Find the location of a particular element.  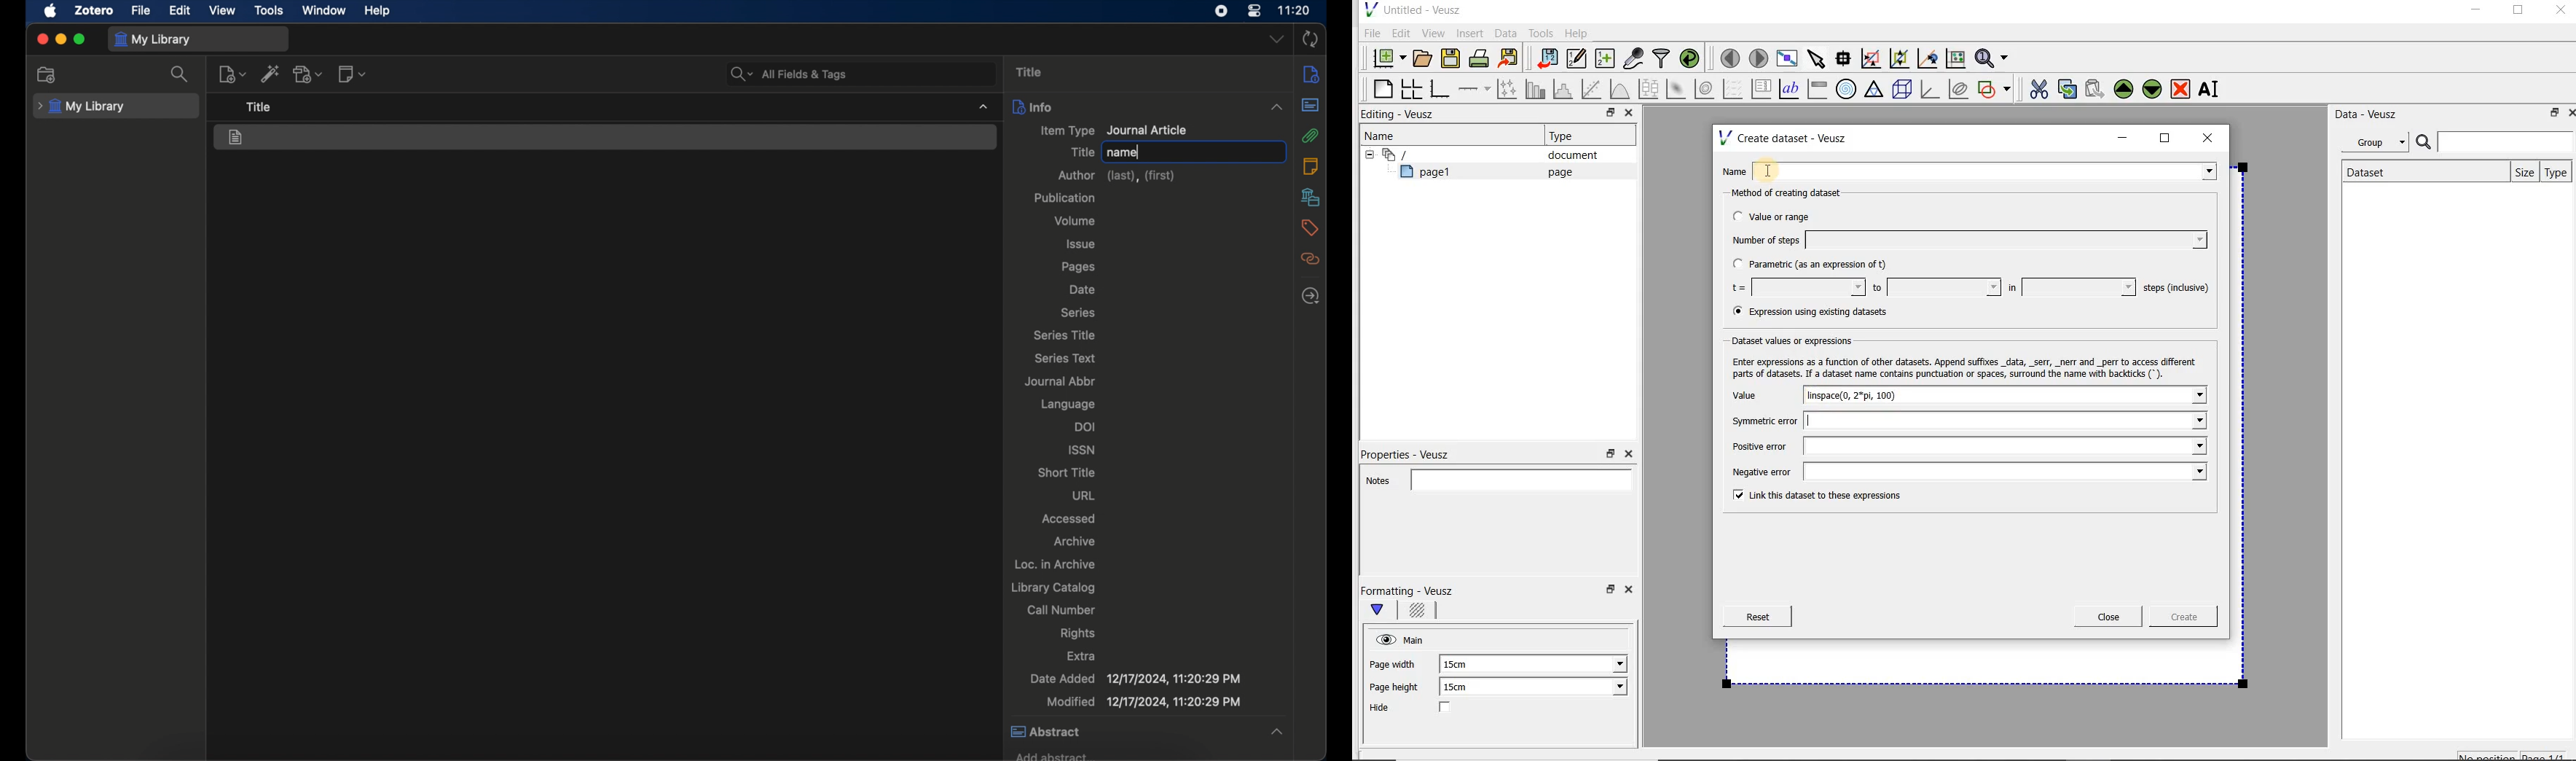

15cm is located at coordinates (1463, 665).